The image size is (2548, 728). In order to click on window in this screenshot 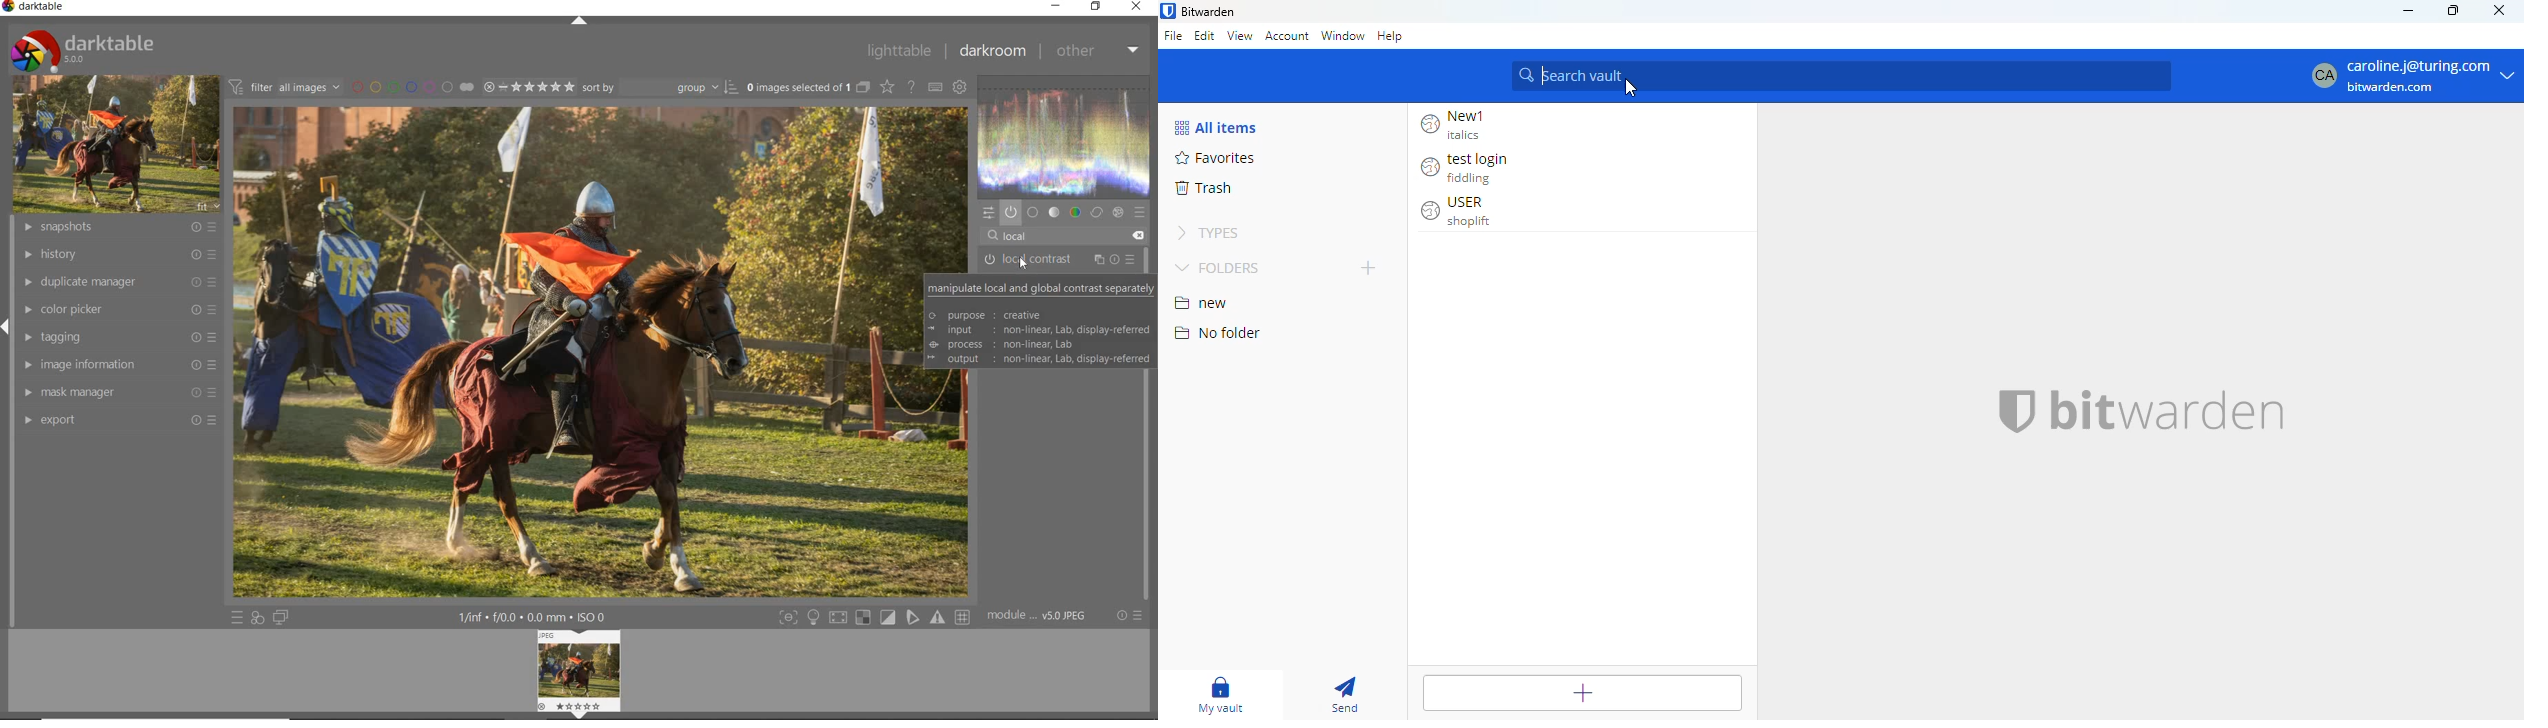, I will do `click(1342, 36)`.